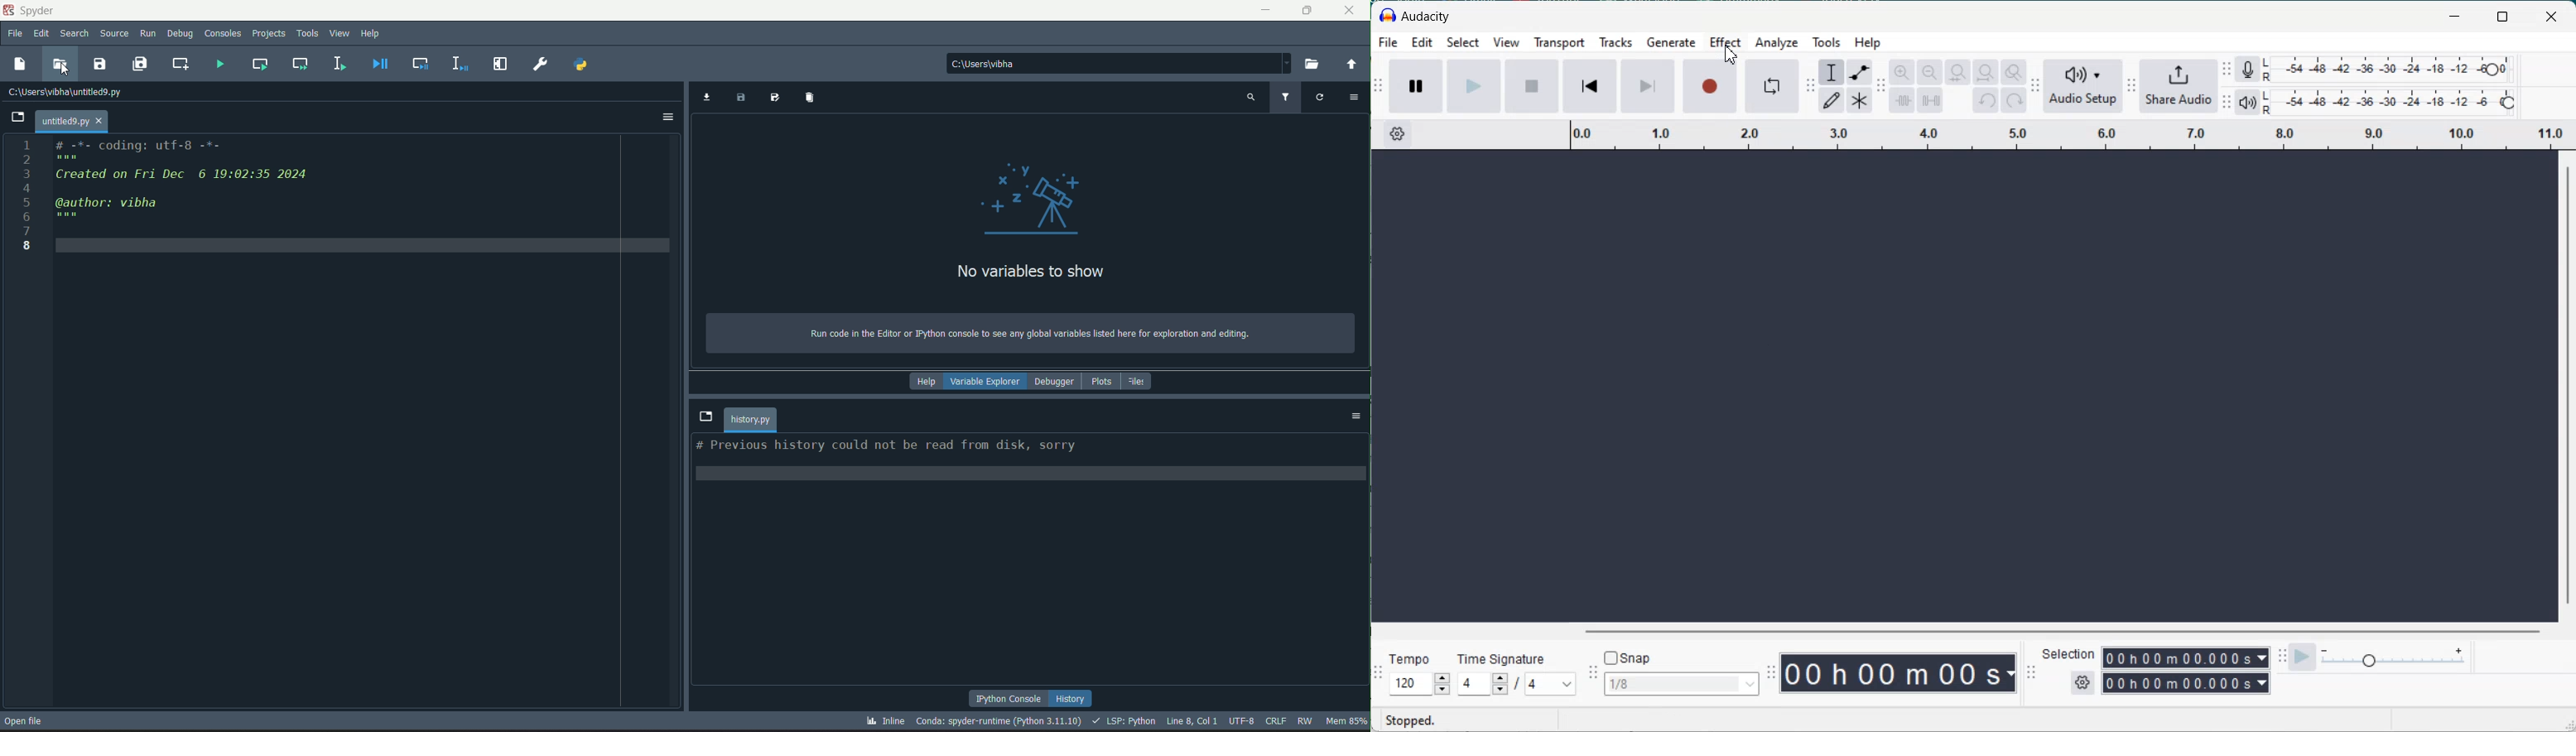 This screenshot has height=756, width=2576. I want to click on Play at speed, so click(2304, 657).